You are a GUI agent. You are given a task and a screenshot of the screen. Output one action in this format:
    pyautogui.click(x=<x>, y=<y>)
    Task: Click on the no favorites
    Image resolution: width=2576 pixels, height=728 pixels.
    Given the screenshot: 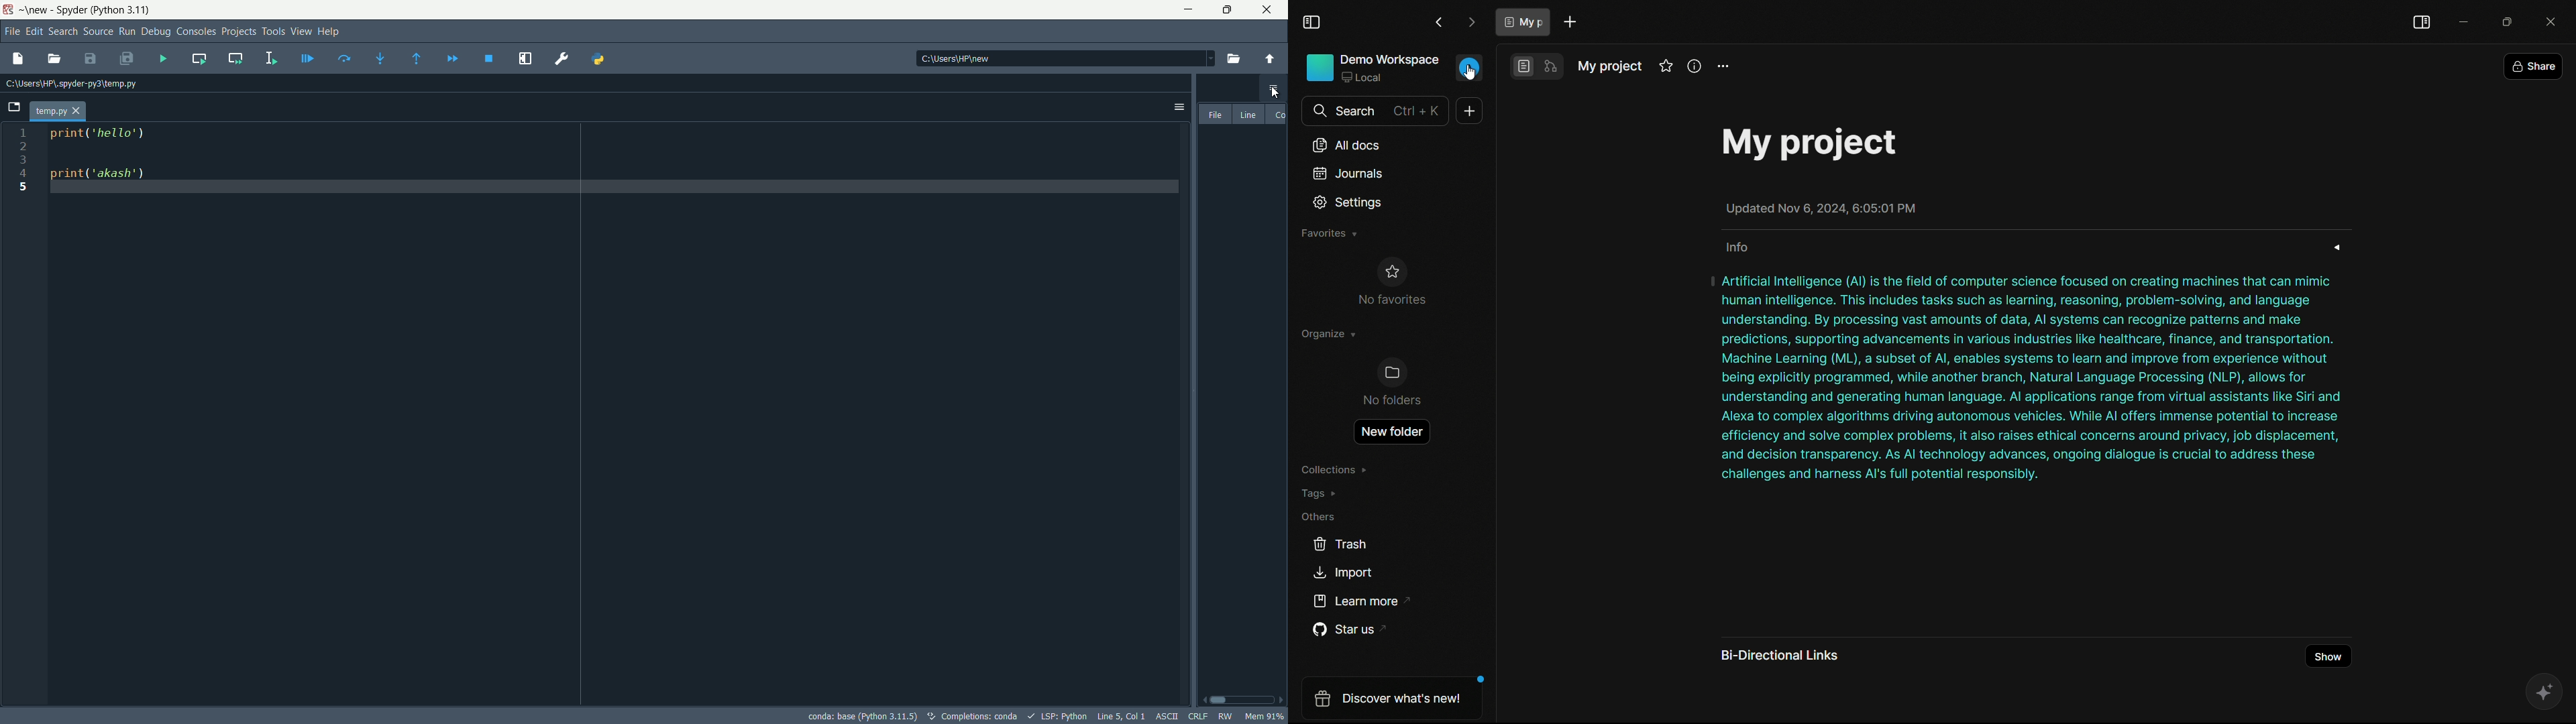 What is the action you would take?
    pyautogui.click(x=1392, y=284)
    